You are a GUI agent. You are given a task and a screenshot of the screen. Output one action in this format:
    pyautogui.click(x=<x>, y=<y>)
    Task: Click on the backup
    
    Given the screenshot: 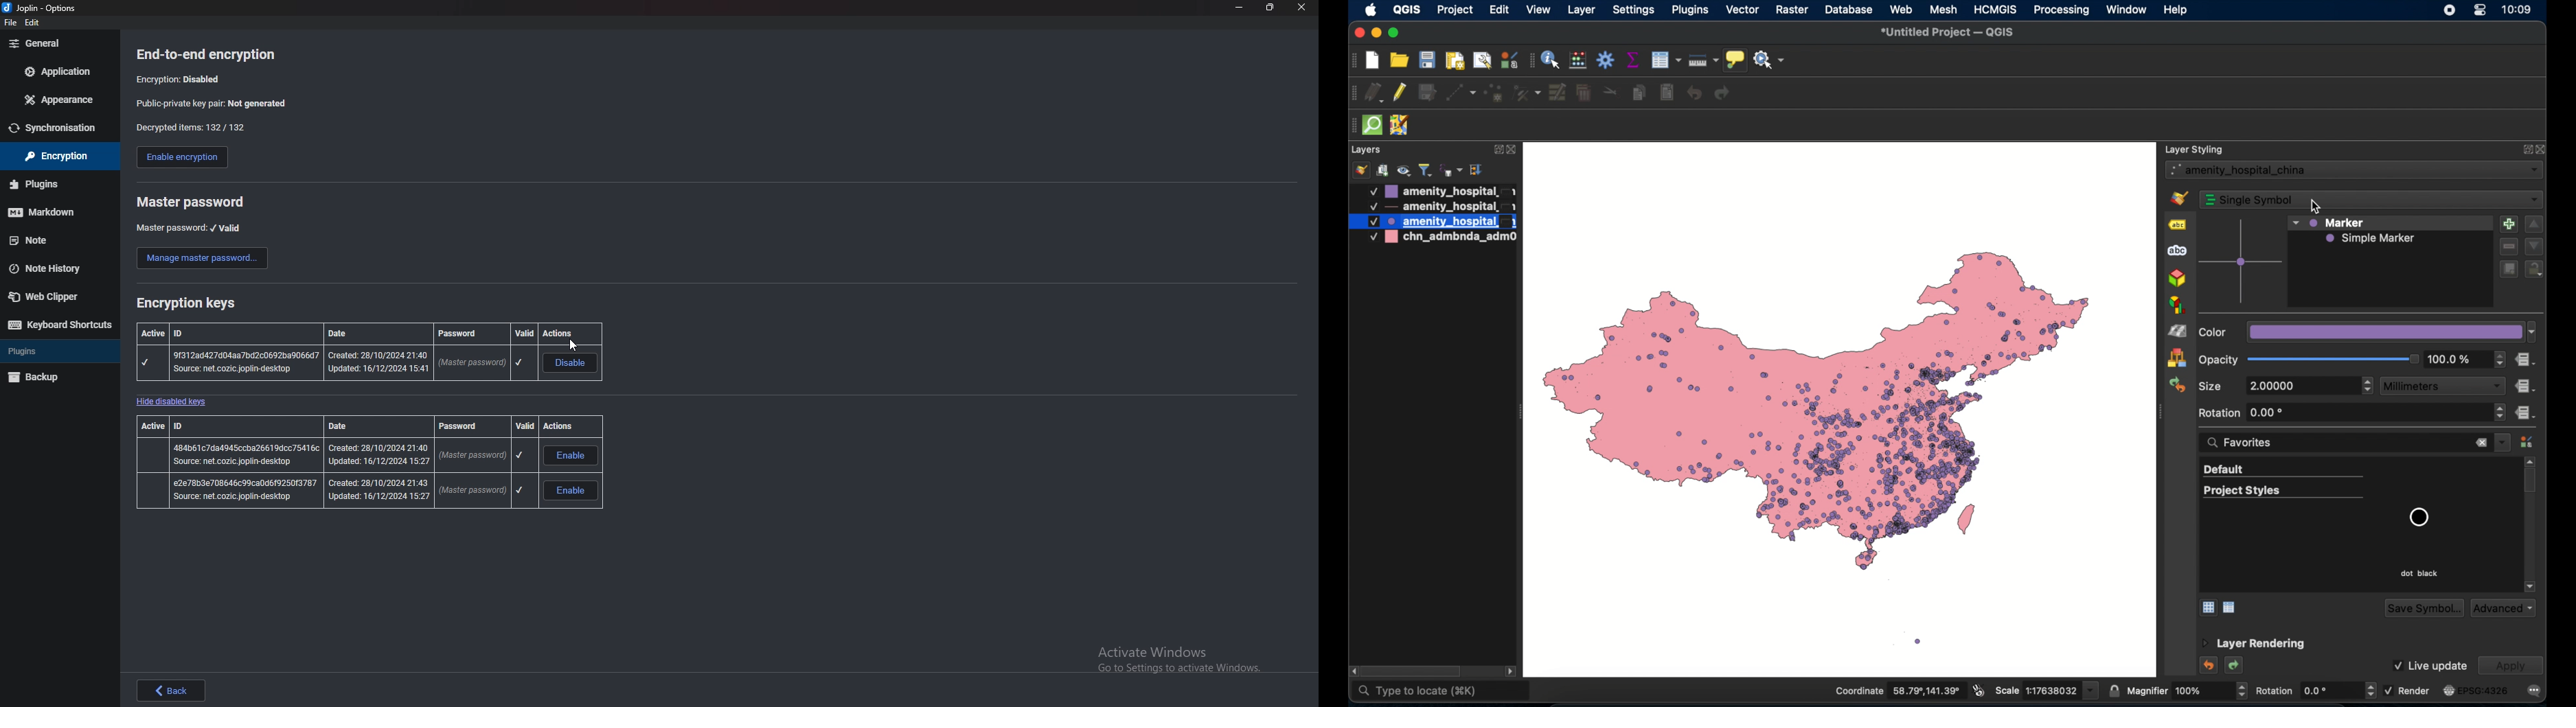 What is the action you would take?
    pyautogui.click(x=56, y=378)
    